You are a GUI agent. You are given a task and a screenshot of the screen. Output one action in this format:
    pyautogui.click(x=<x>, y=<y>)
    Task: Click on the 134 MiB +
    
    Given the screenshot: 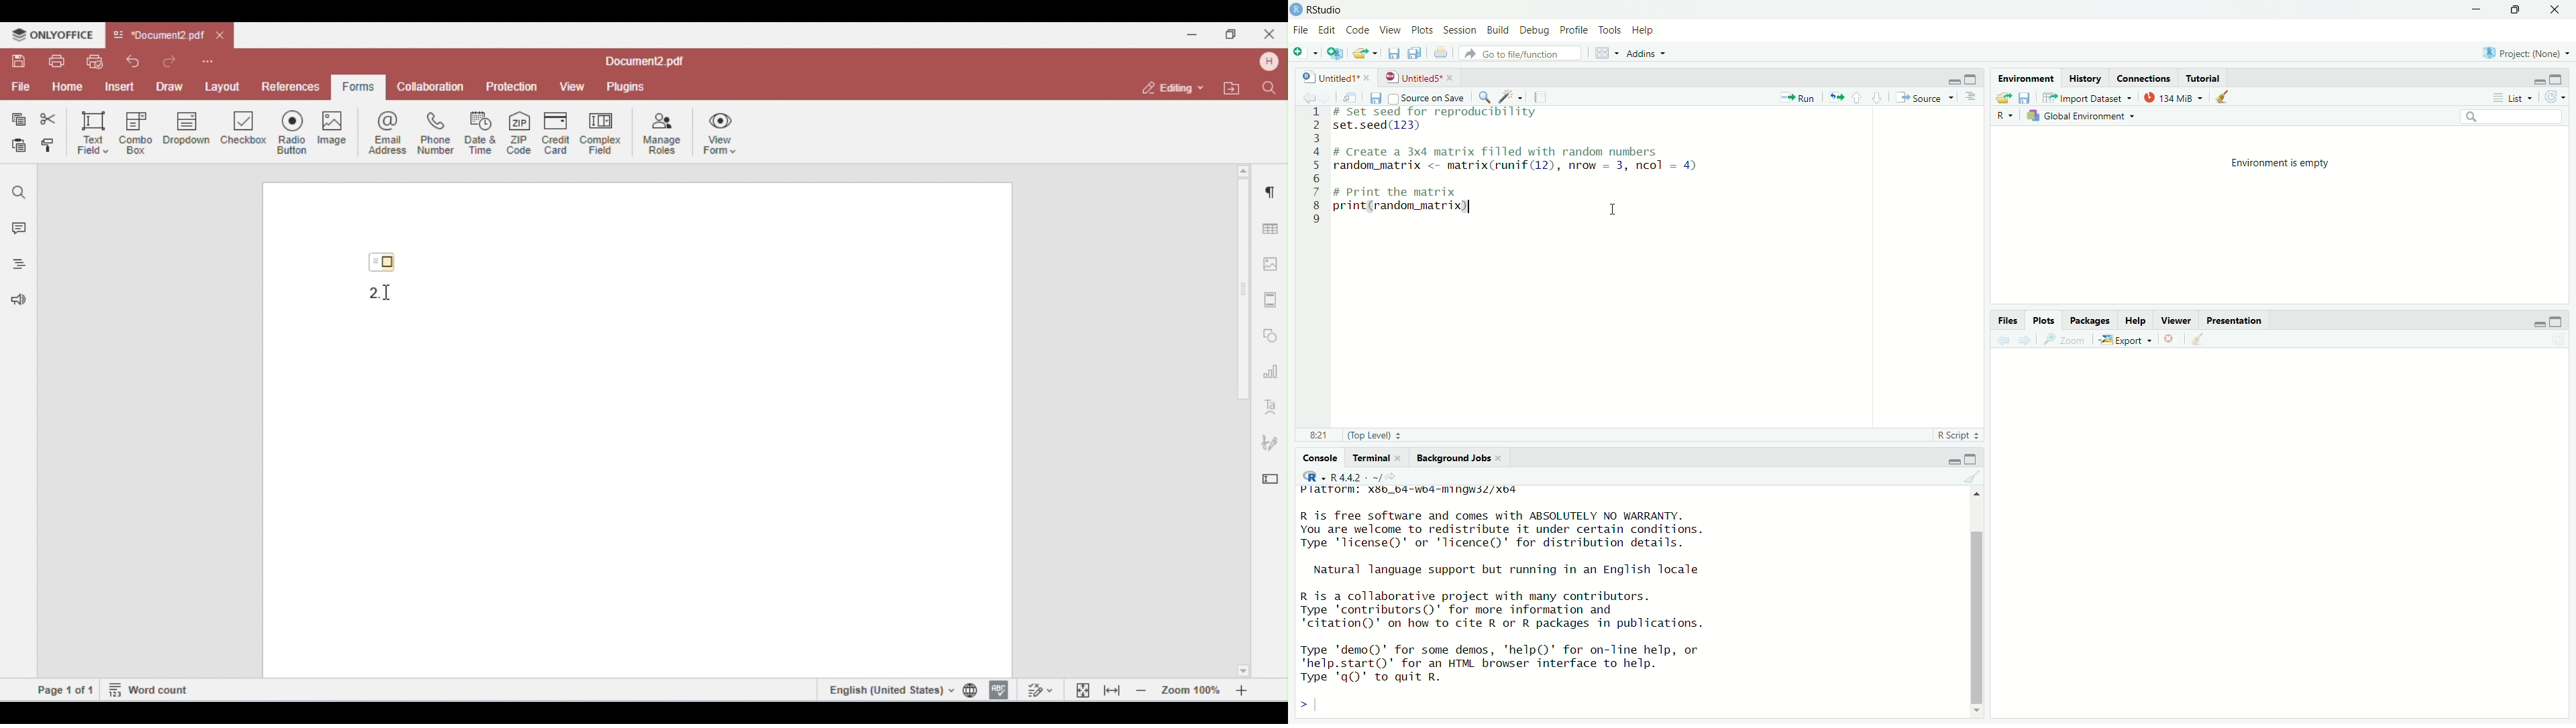 What is the action you would take?
    pyautogui.click(x=2175, y=98)
    